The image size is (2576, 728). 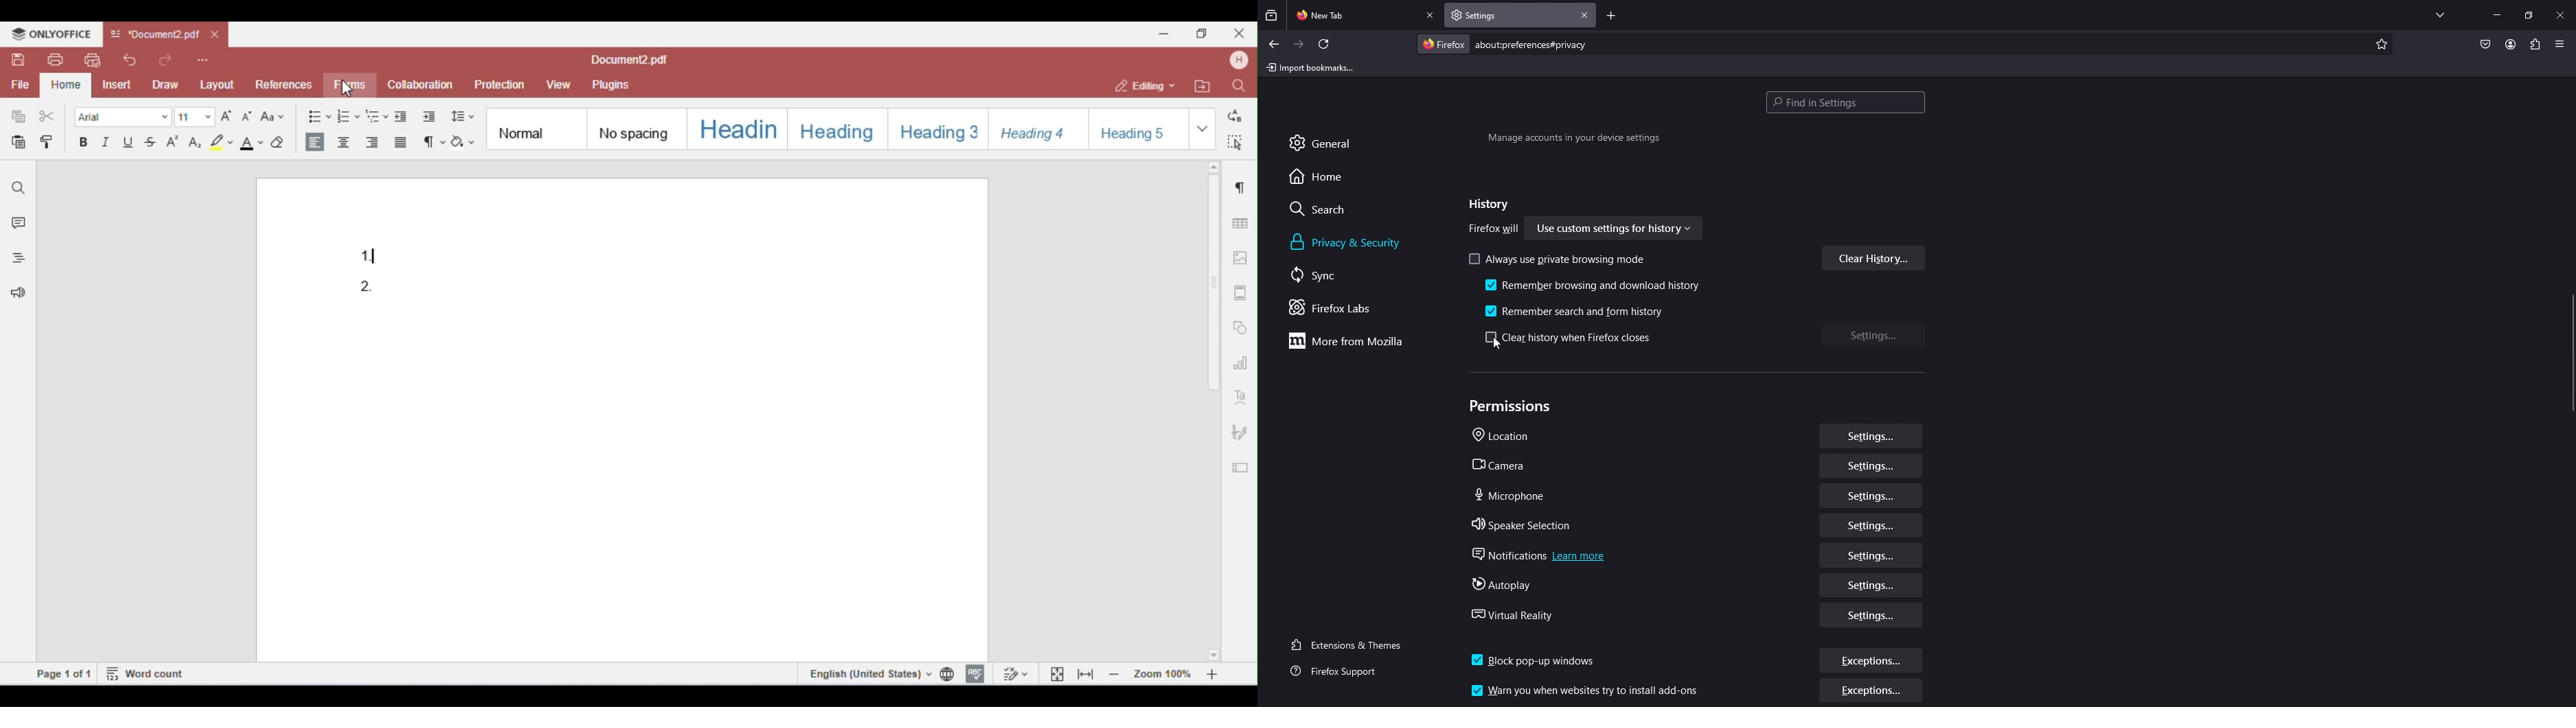 What do you see at coordinates (1871, 437) in the screenshot?
I see `settings` at bounding box center [1871, 437].